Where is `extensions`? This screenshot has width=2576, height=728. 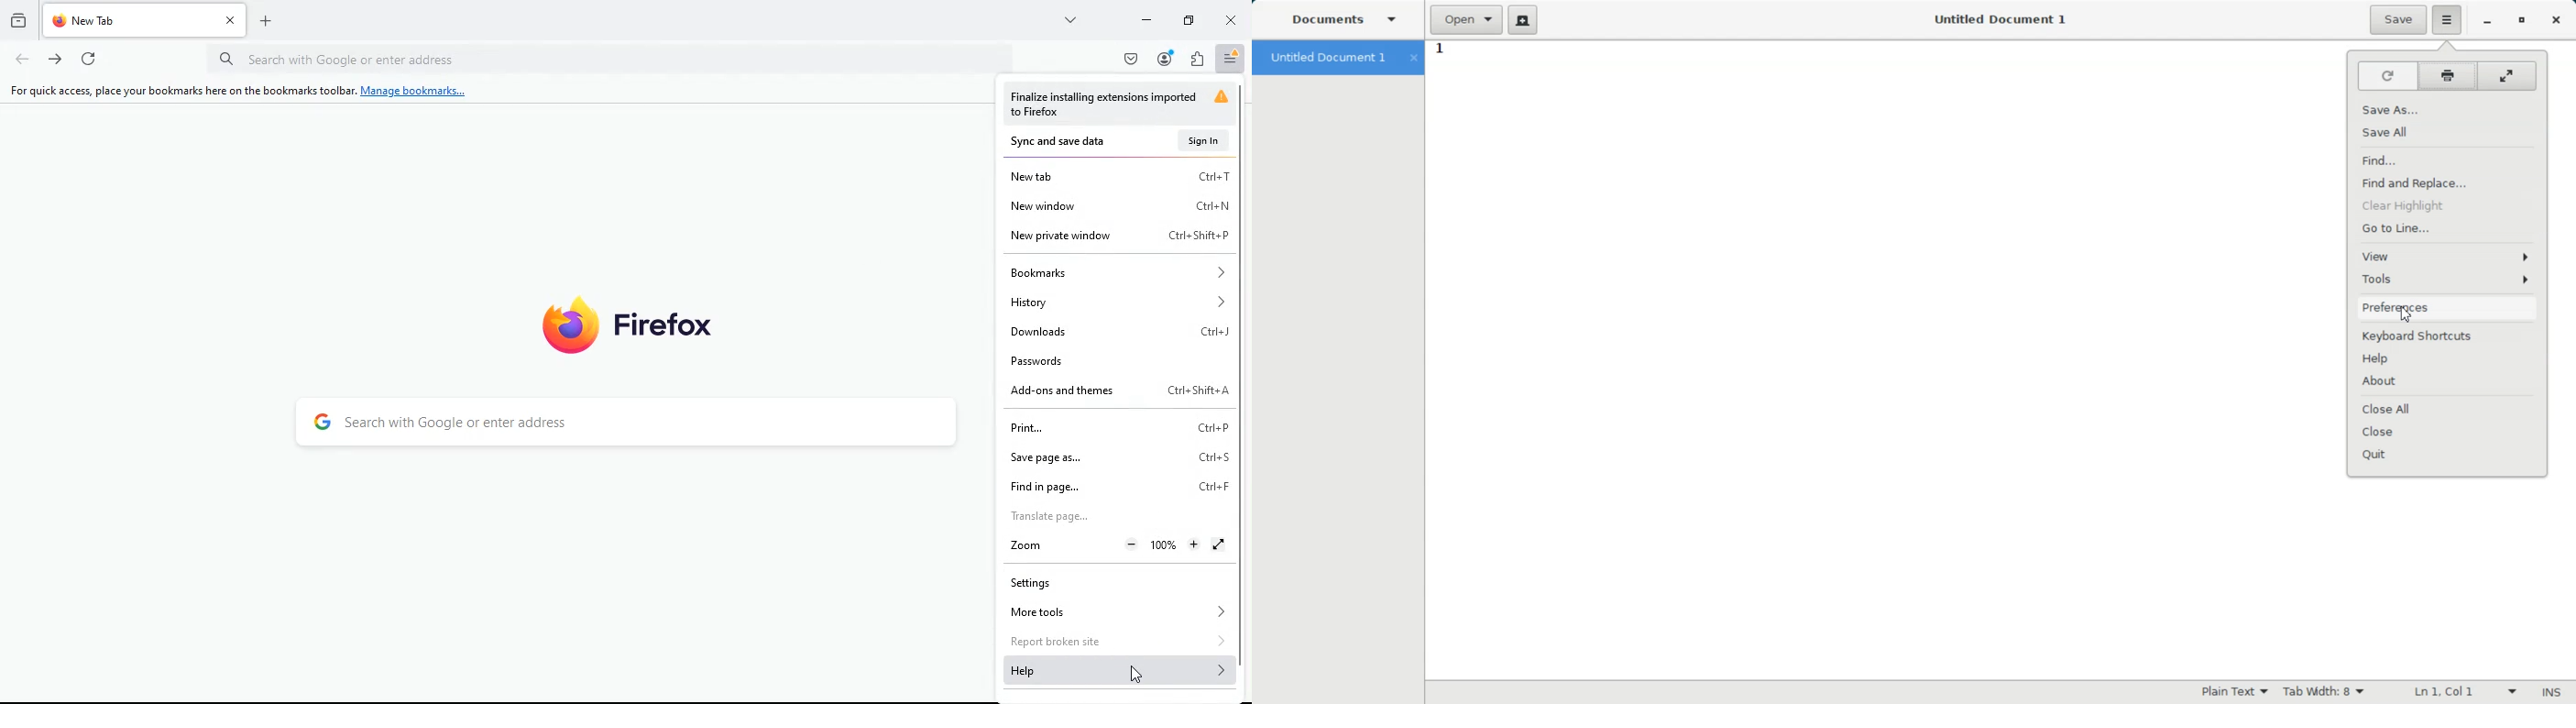
extensions is located at coordinates (1200, 60).